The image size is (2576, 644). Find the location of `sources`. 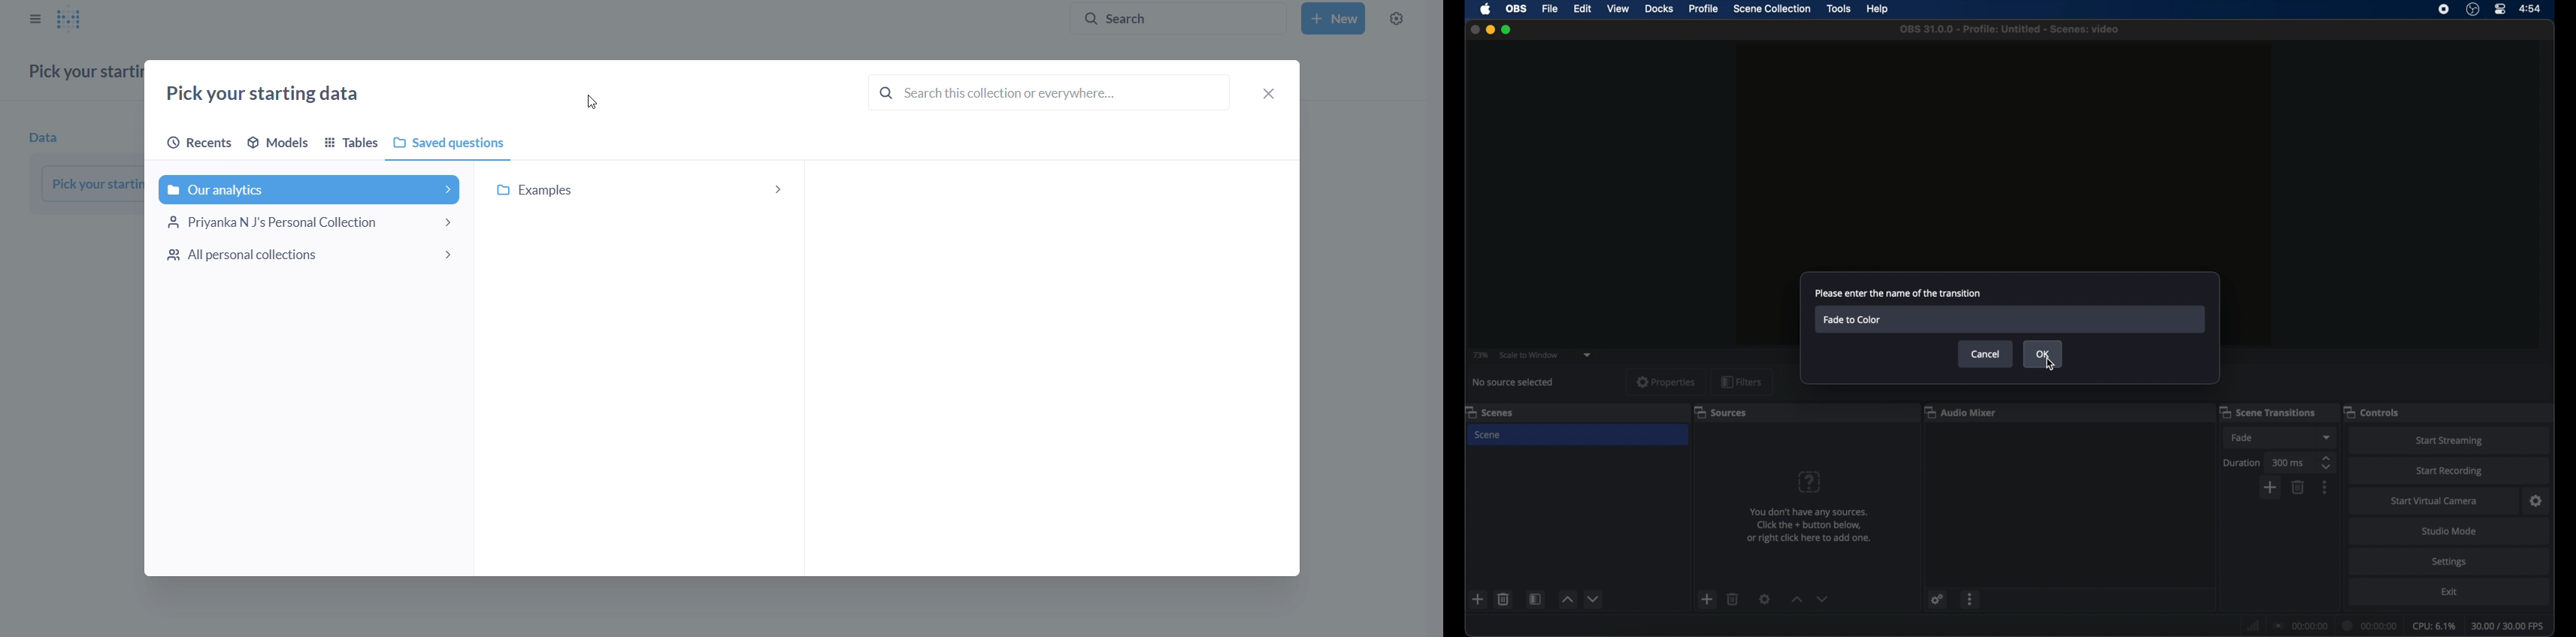

sources is located at coordinates (1721, 412).